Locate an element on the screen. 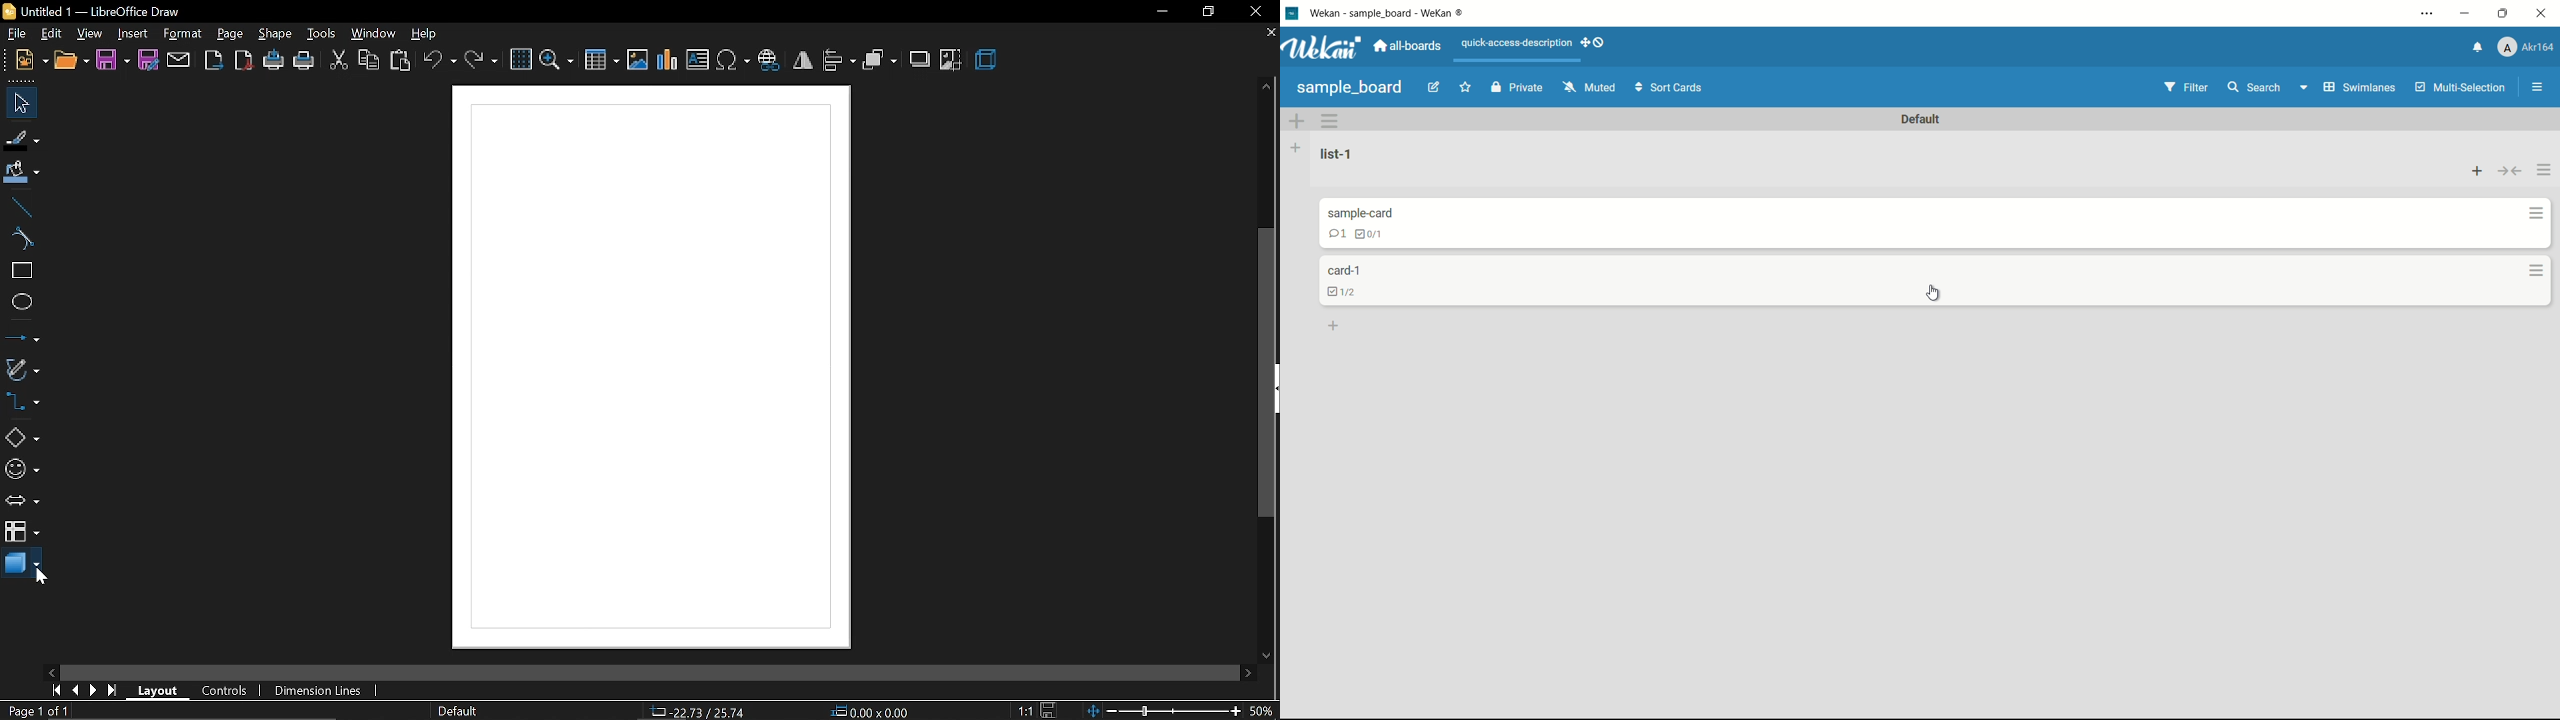 The width and height of the screenshot is (2576, 728). list actions is located at coordinates (2542, 168).